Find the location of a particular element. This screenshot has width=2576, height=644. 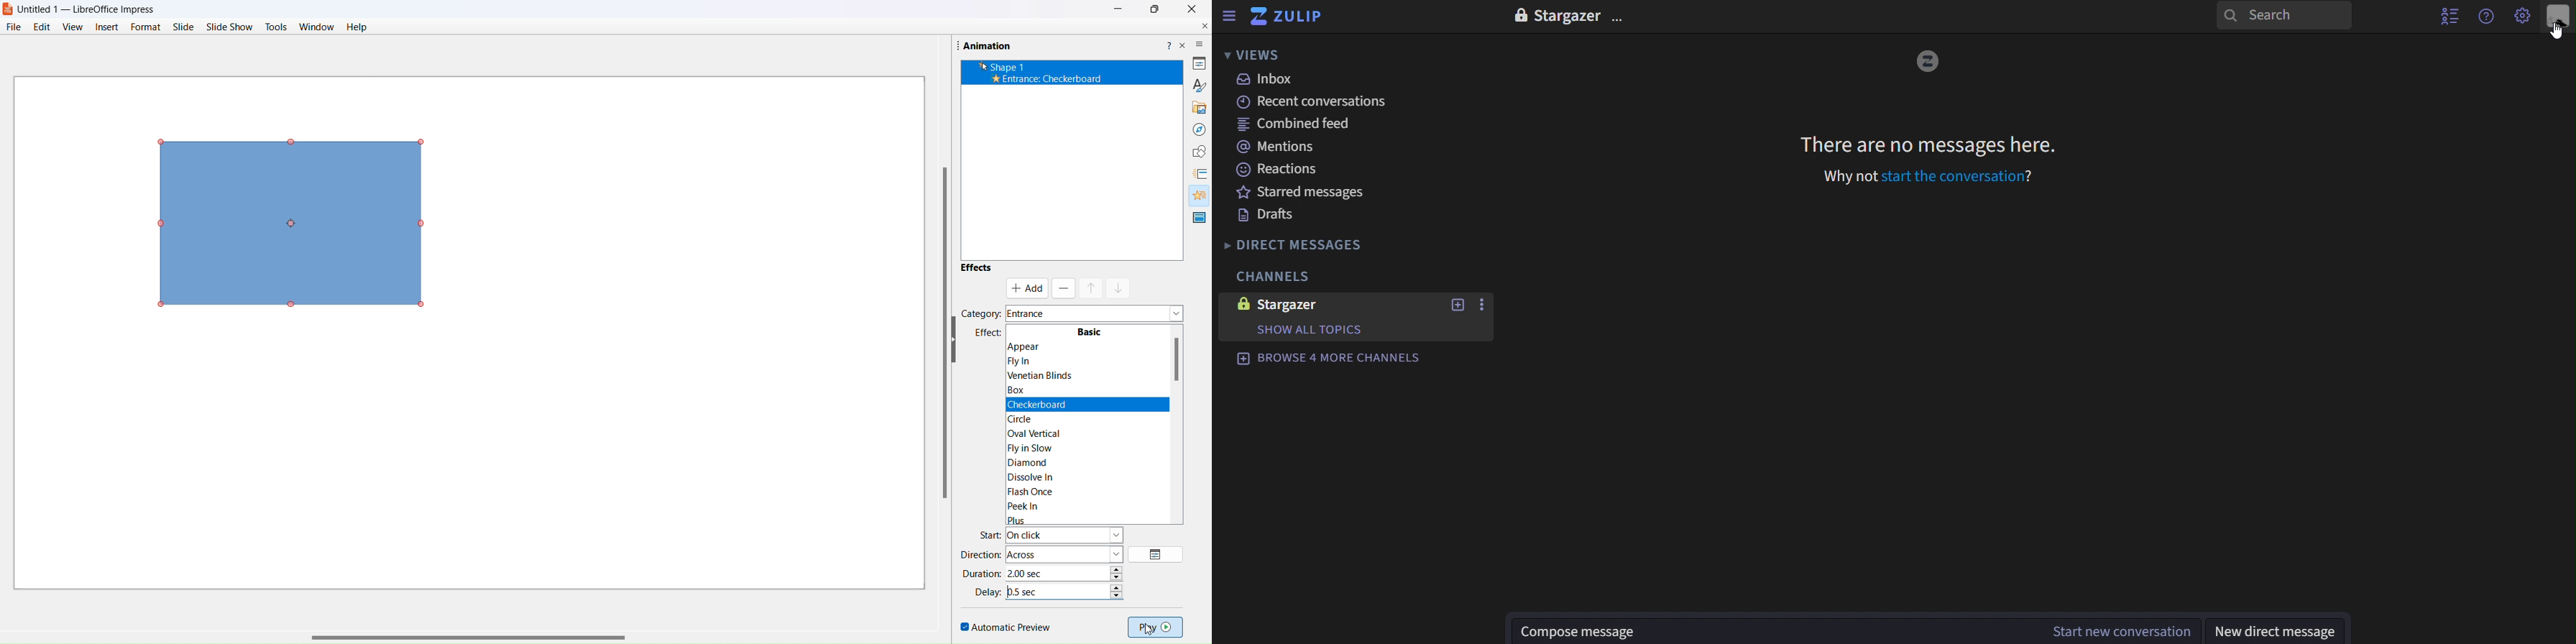

search is located at coordinates (2290, 17).